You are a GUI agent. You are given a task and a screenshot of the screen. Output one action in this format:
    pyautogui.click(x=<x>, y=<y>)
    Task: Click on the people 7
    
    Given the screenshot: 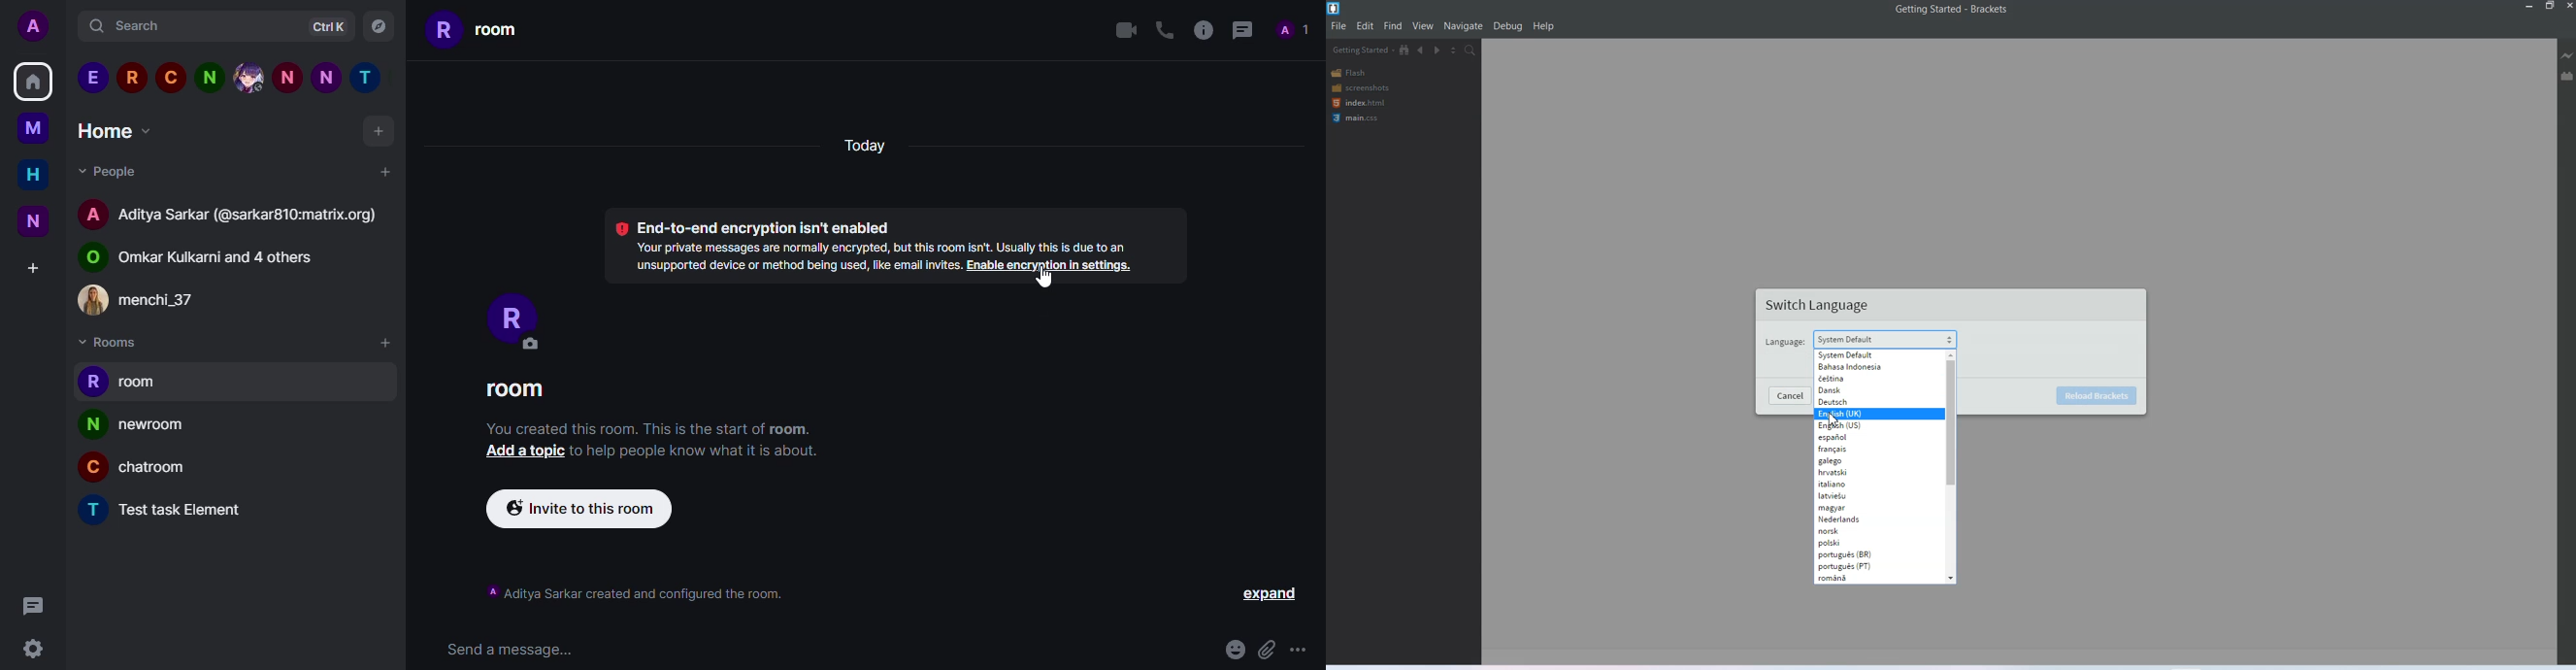 What is the action you would take?
    pyautogui.click(x=326, y=77)
    